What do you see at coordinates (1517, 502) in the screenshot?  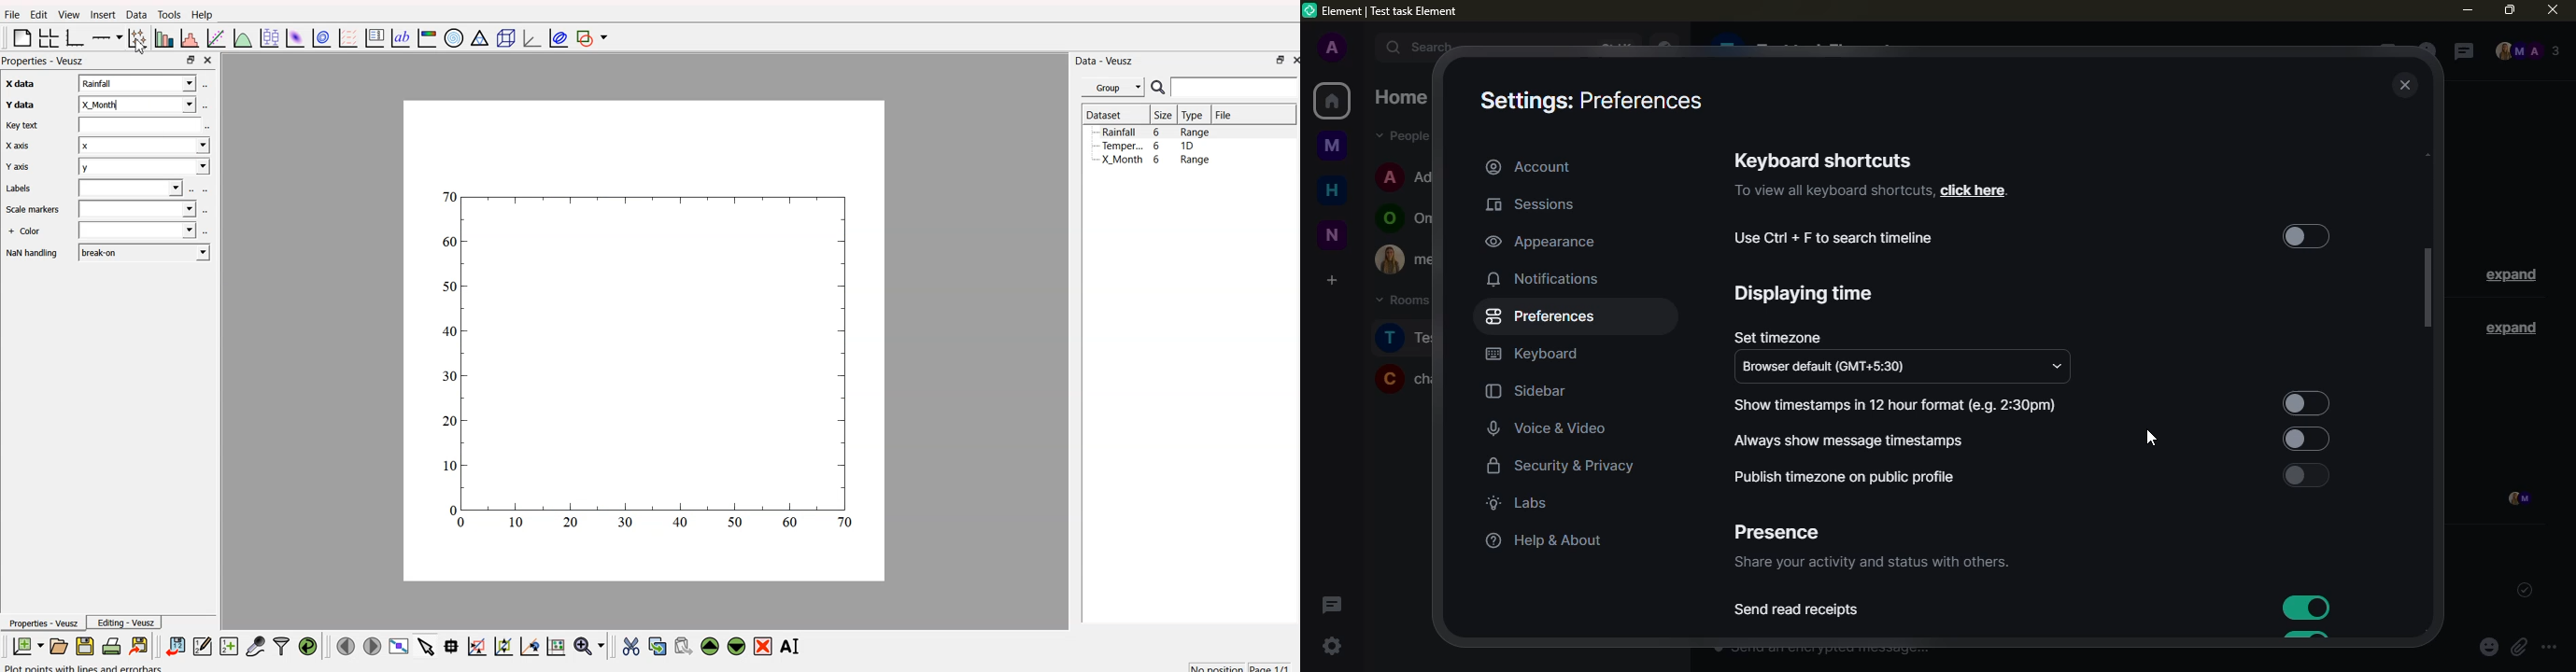 I see `labs` at bounding box center [1517, 502].